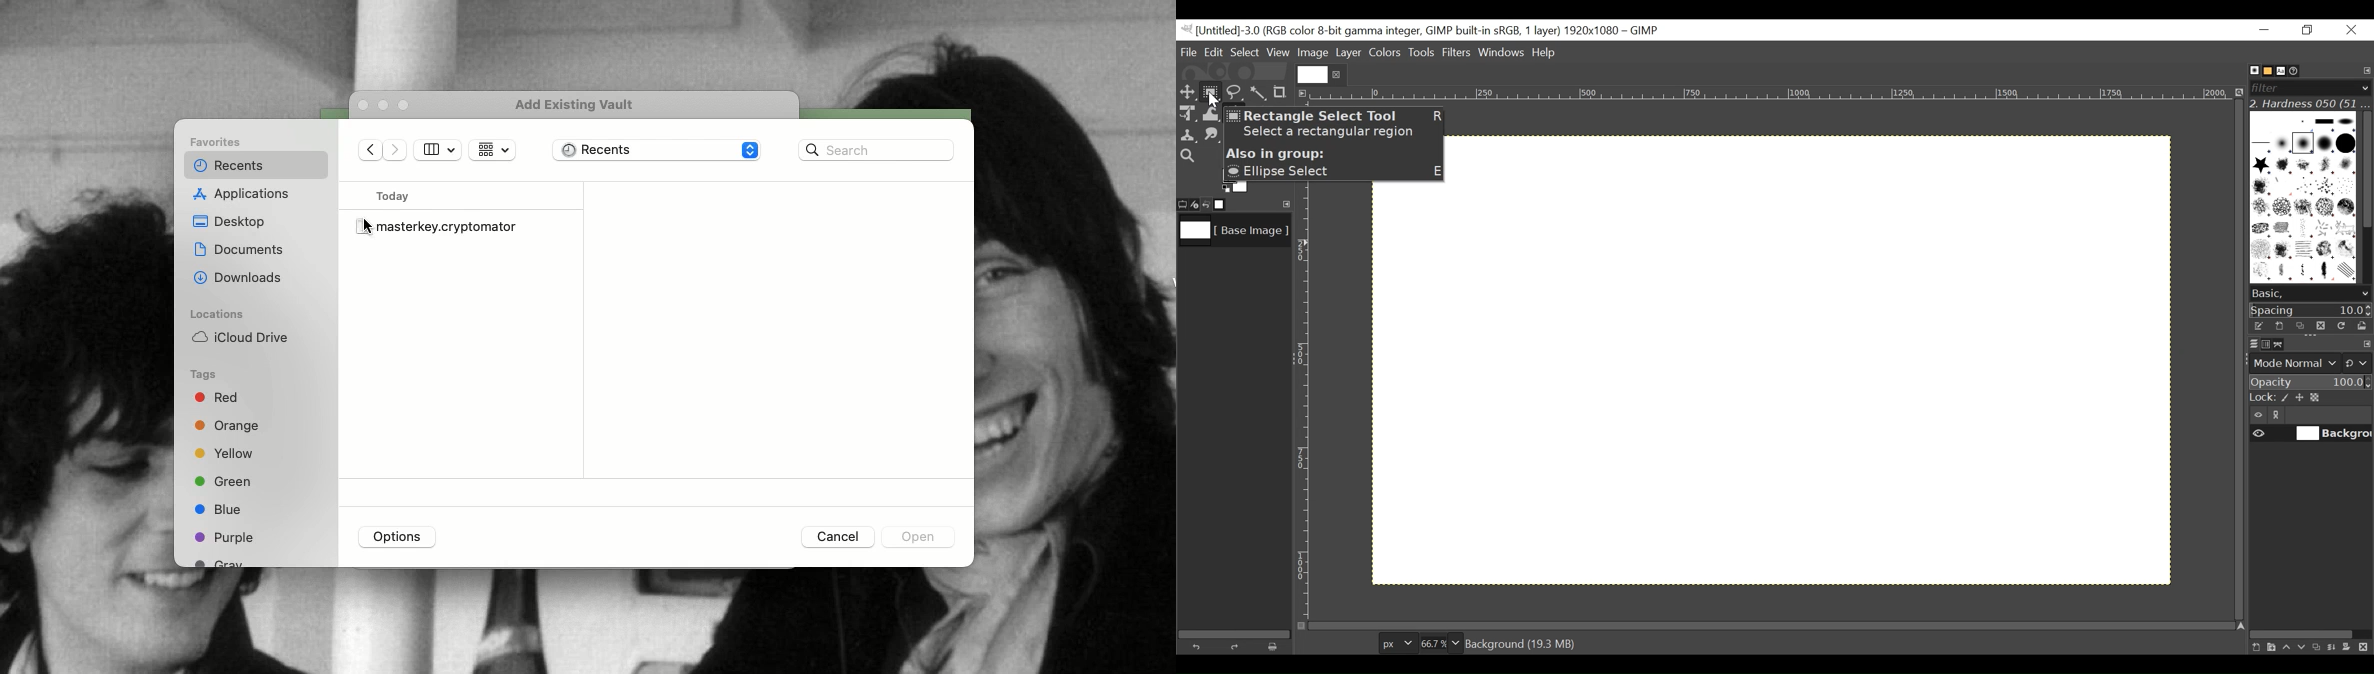 The image size is (2380, 700). What do you see at coordinates (2311, 310) in the screenshot?
I see `Spacing` at bounding box center [2311, 310].